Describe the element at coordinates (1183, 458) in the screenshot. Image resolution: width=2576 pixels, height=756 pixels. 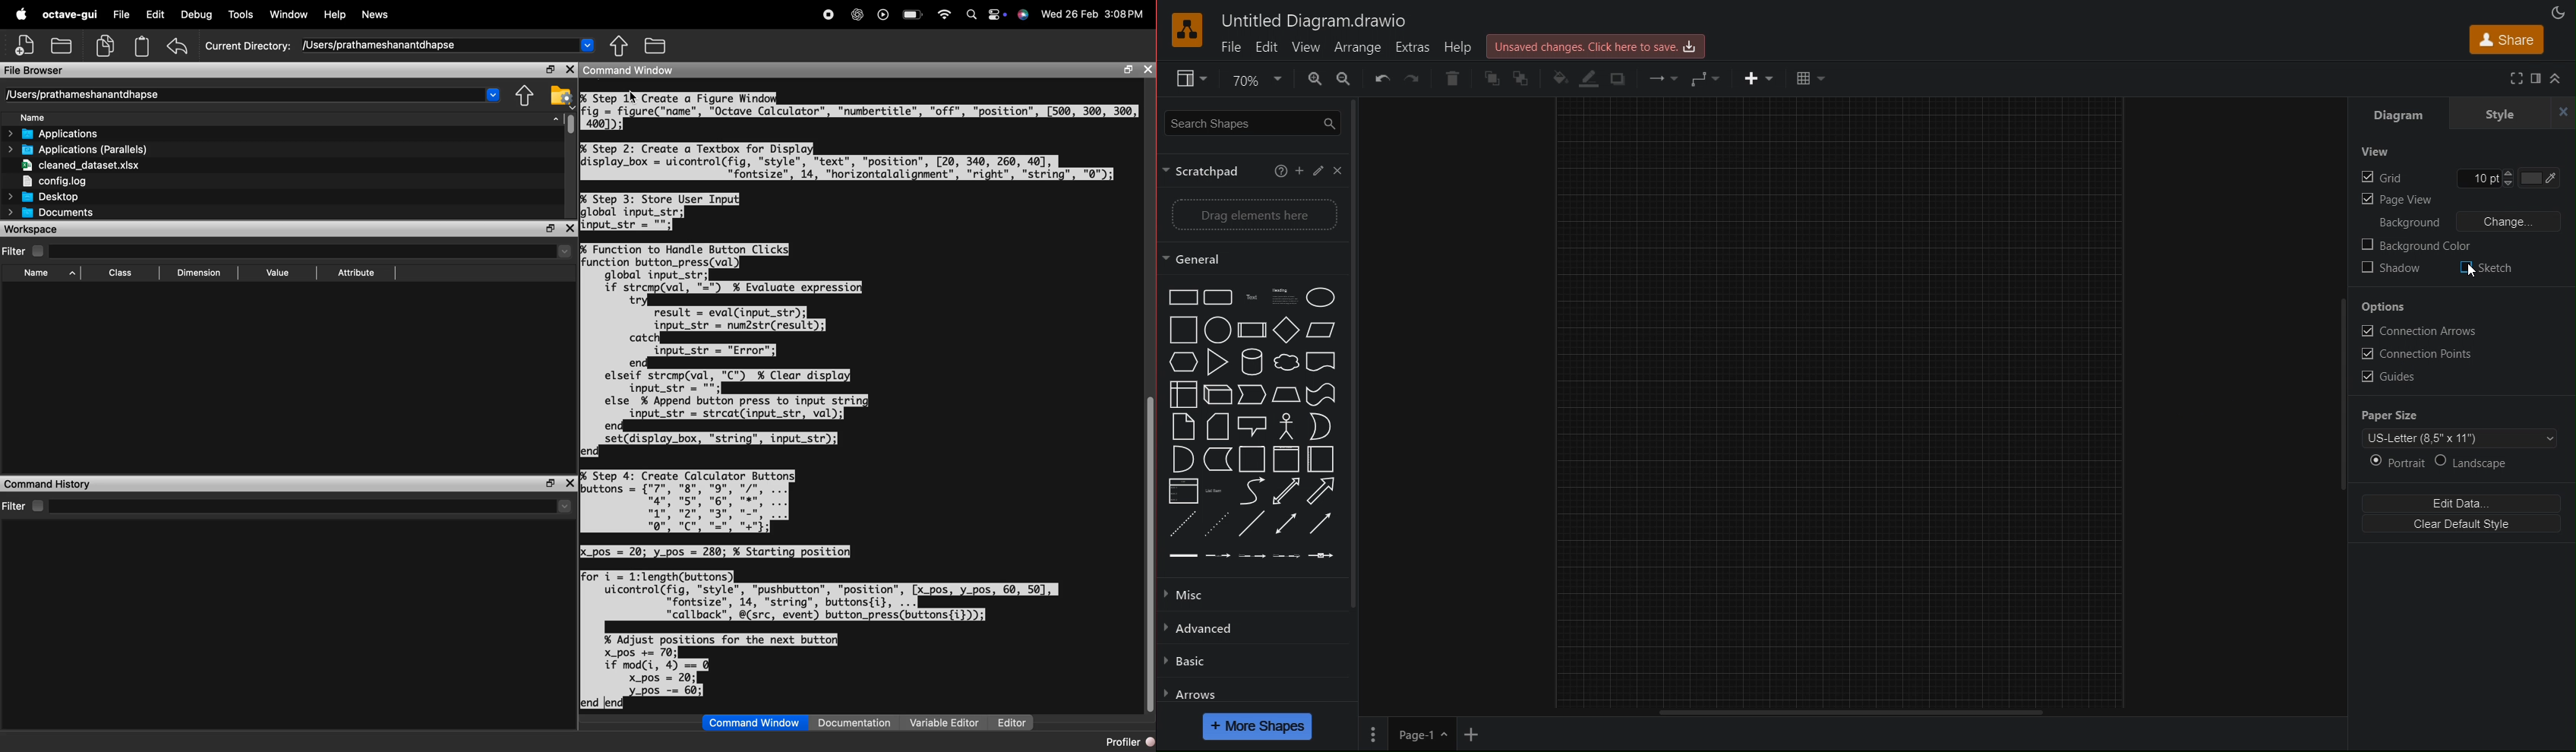
I see `and` at that location.